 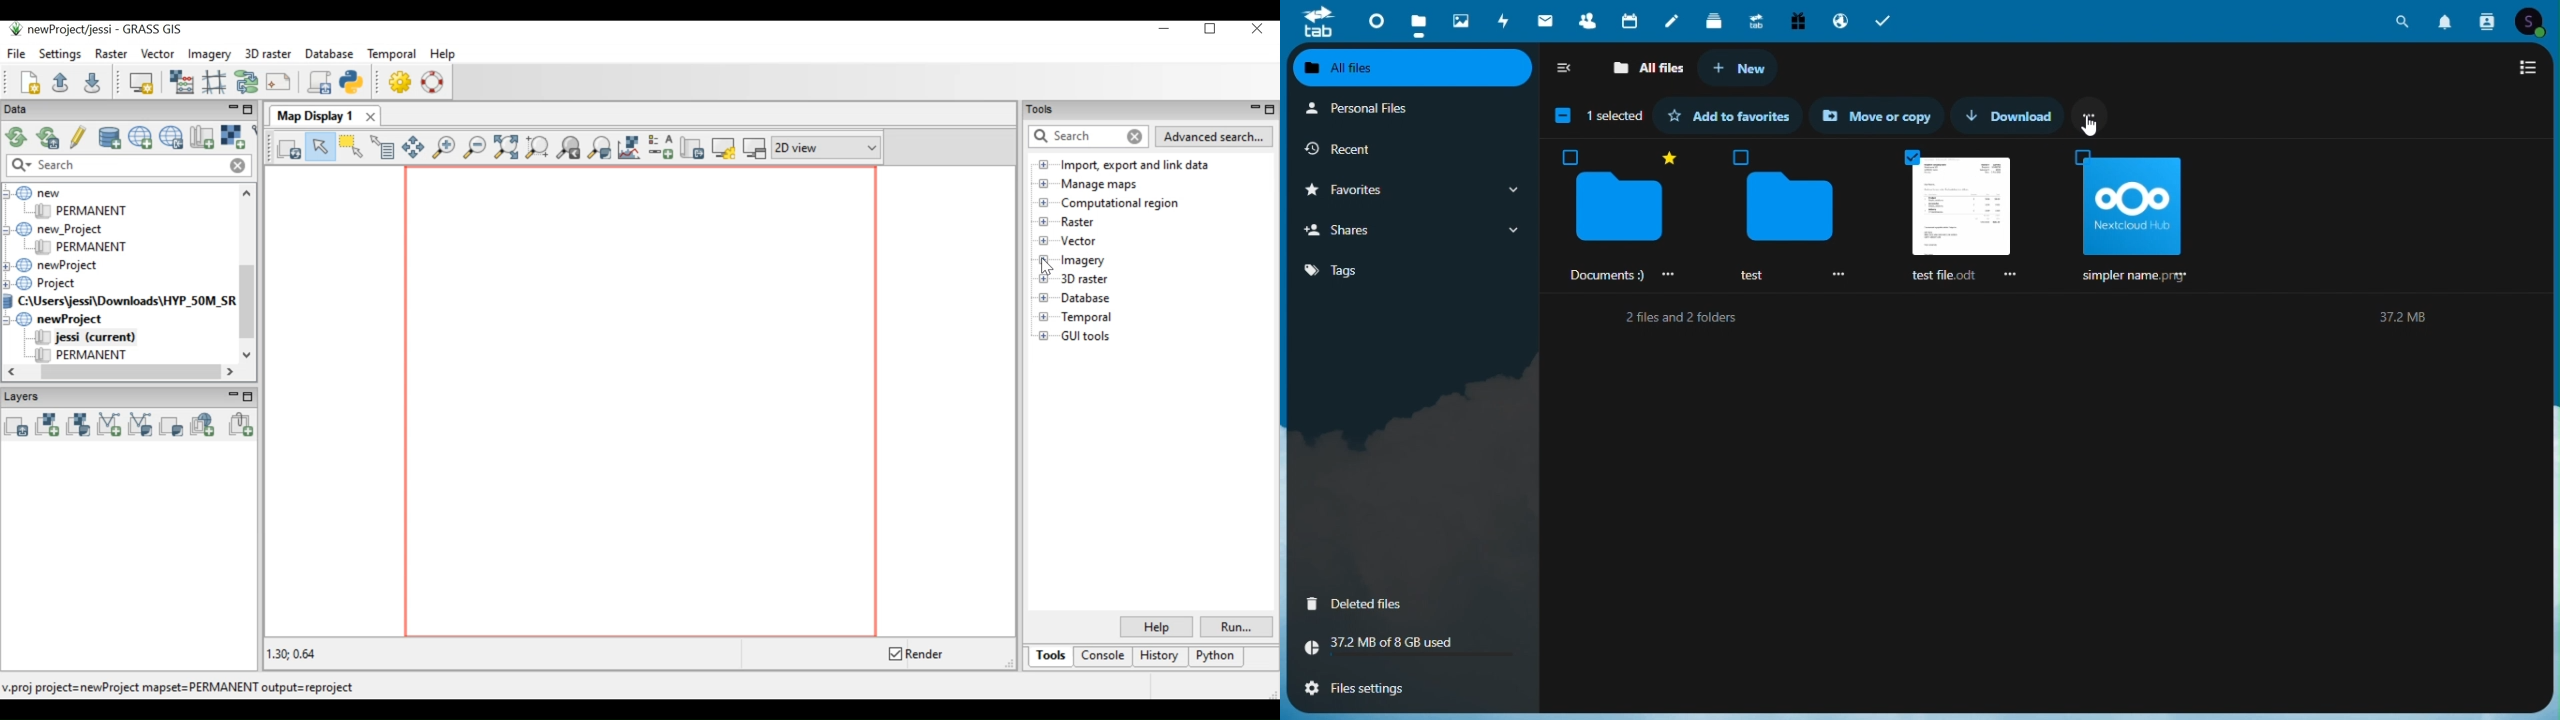 I want to click on File settings , so click(x=1404, y=692).